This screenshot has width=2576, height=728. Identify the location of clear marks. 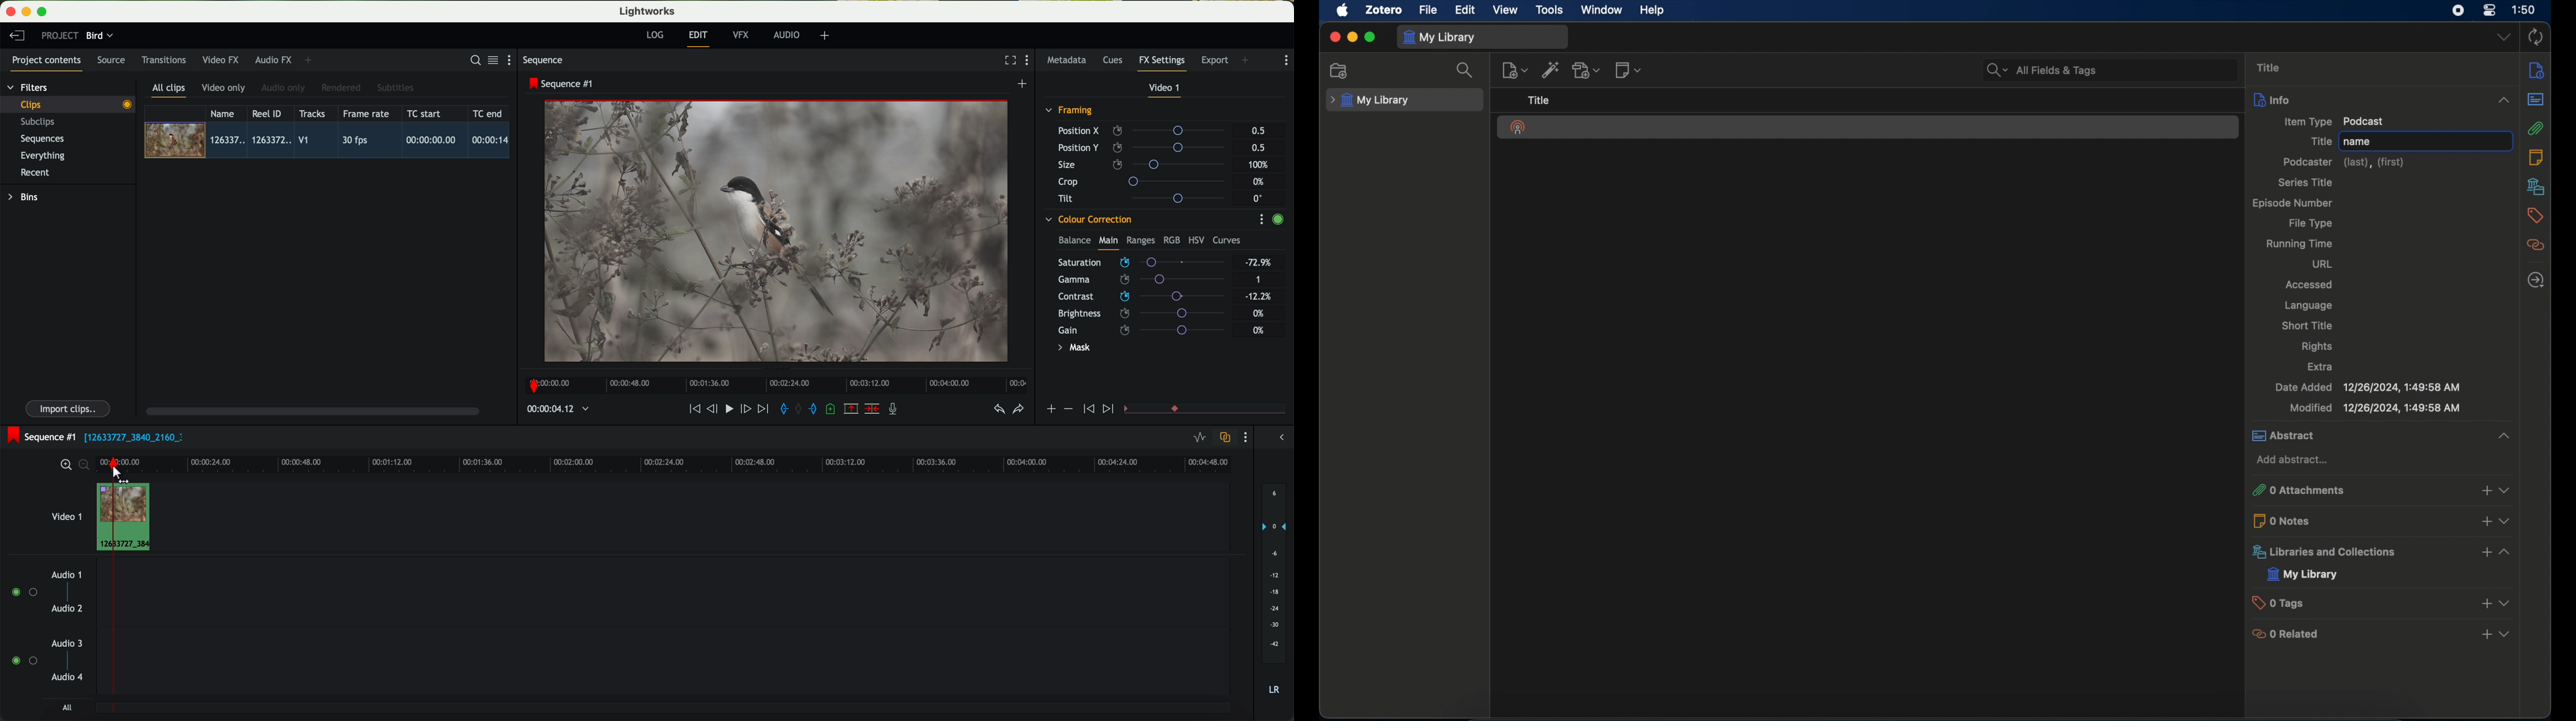
(799, 409).